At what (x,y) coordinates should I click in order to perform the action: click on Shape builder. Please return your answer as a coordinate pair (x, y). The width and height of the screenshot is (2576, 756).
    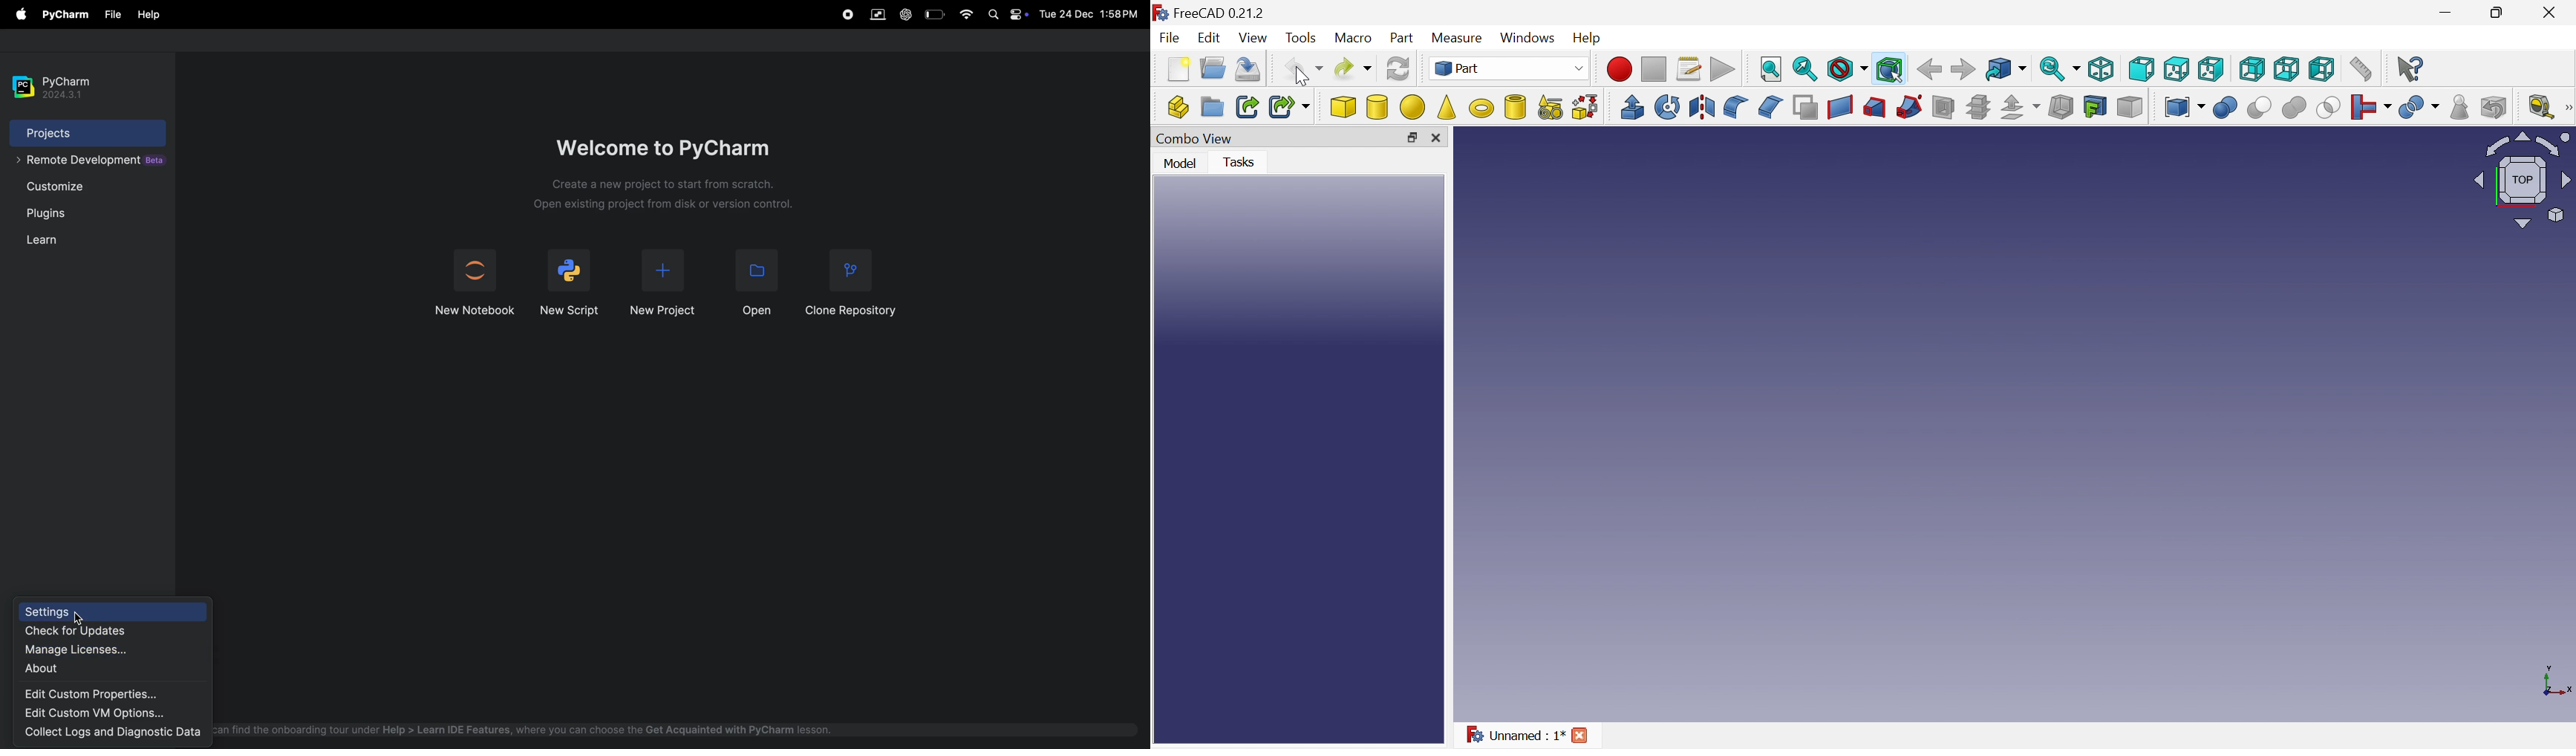
    Looking at the image, I should click on (1587, 108).